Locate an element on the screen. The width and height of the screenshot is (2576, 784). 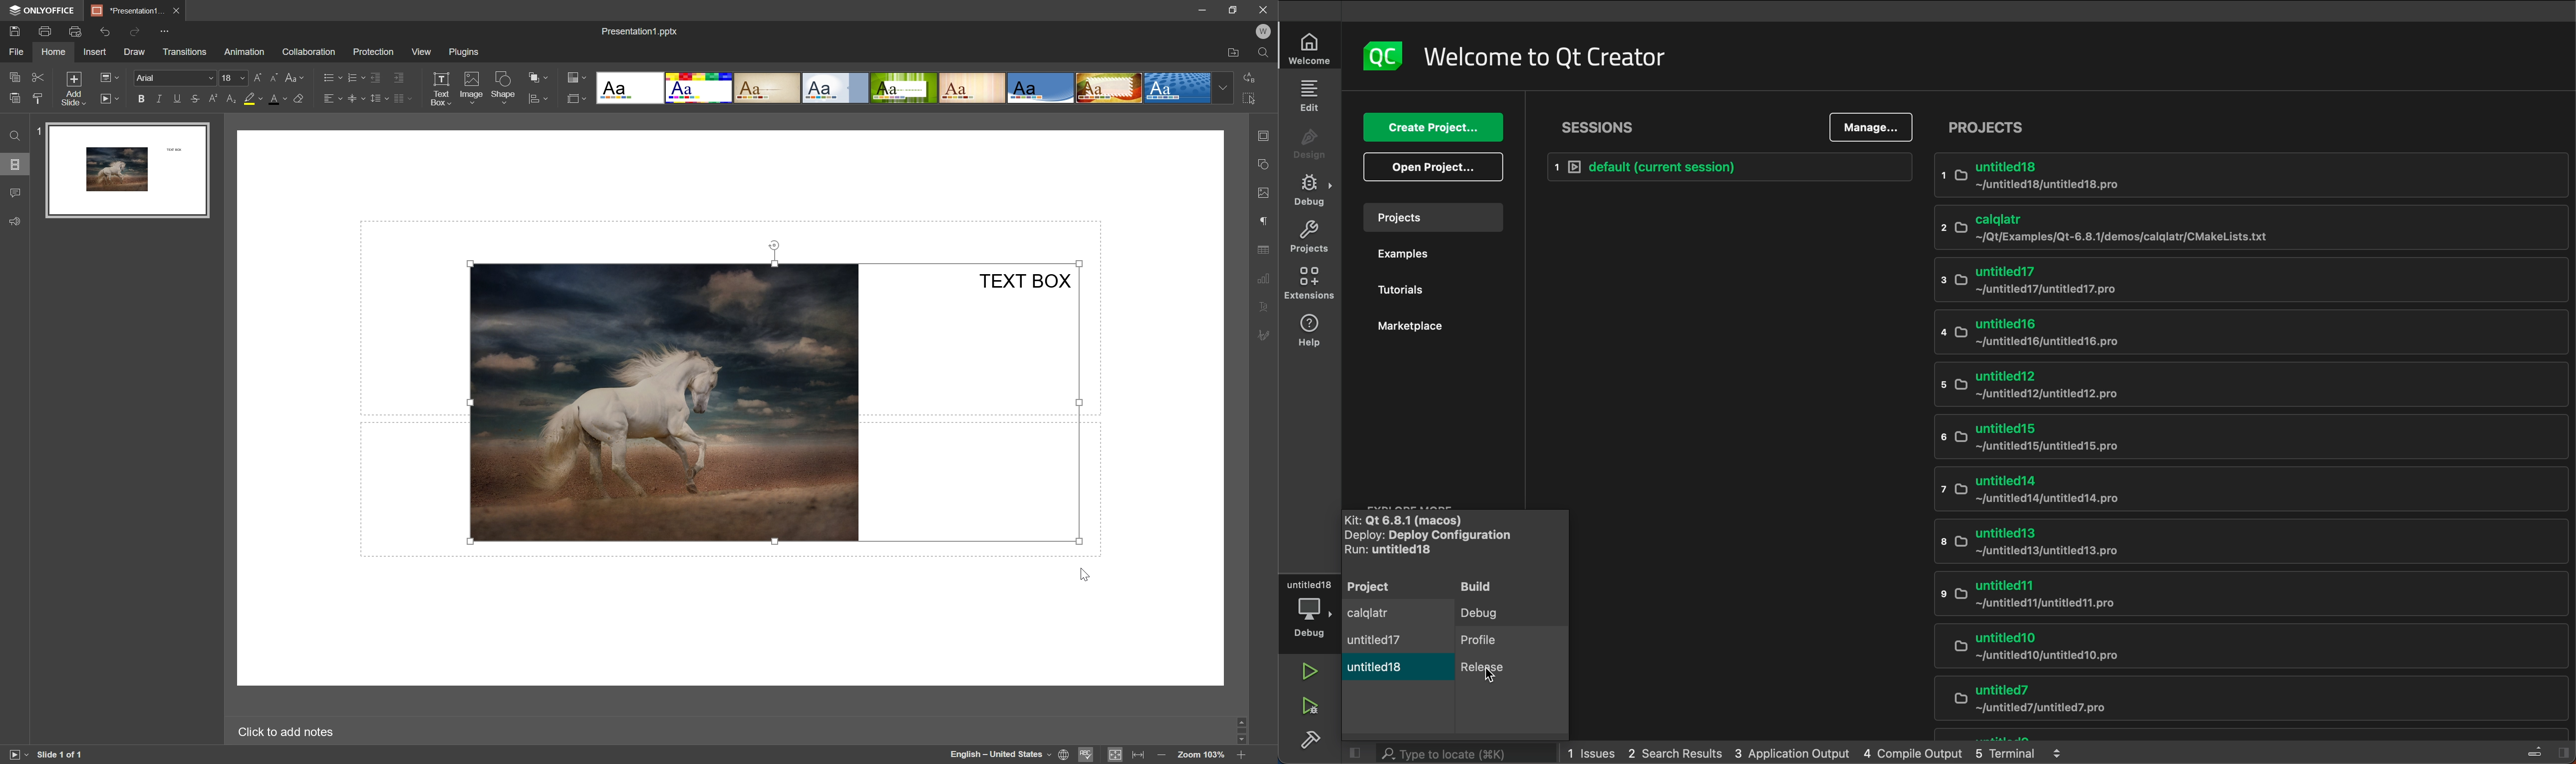
clear style is located at coordinates (40, 99).